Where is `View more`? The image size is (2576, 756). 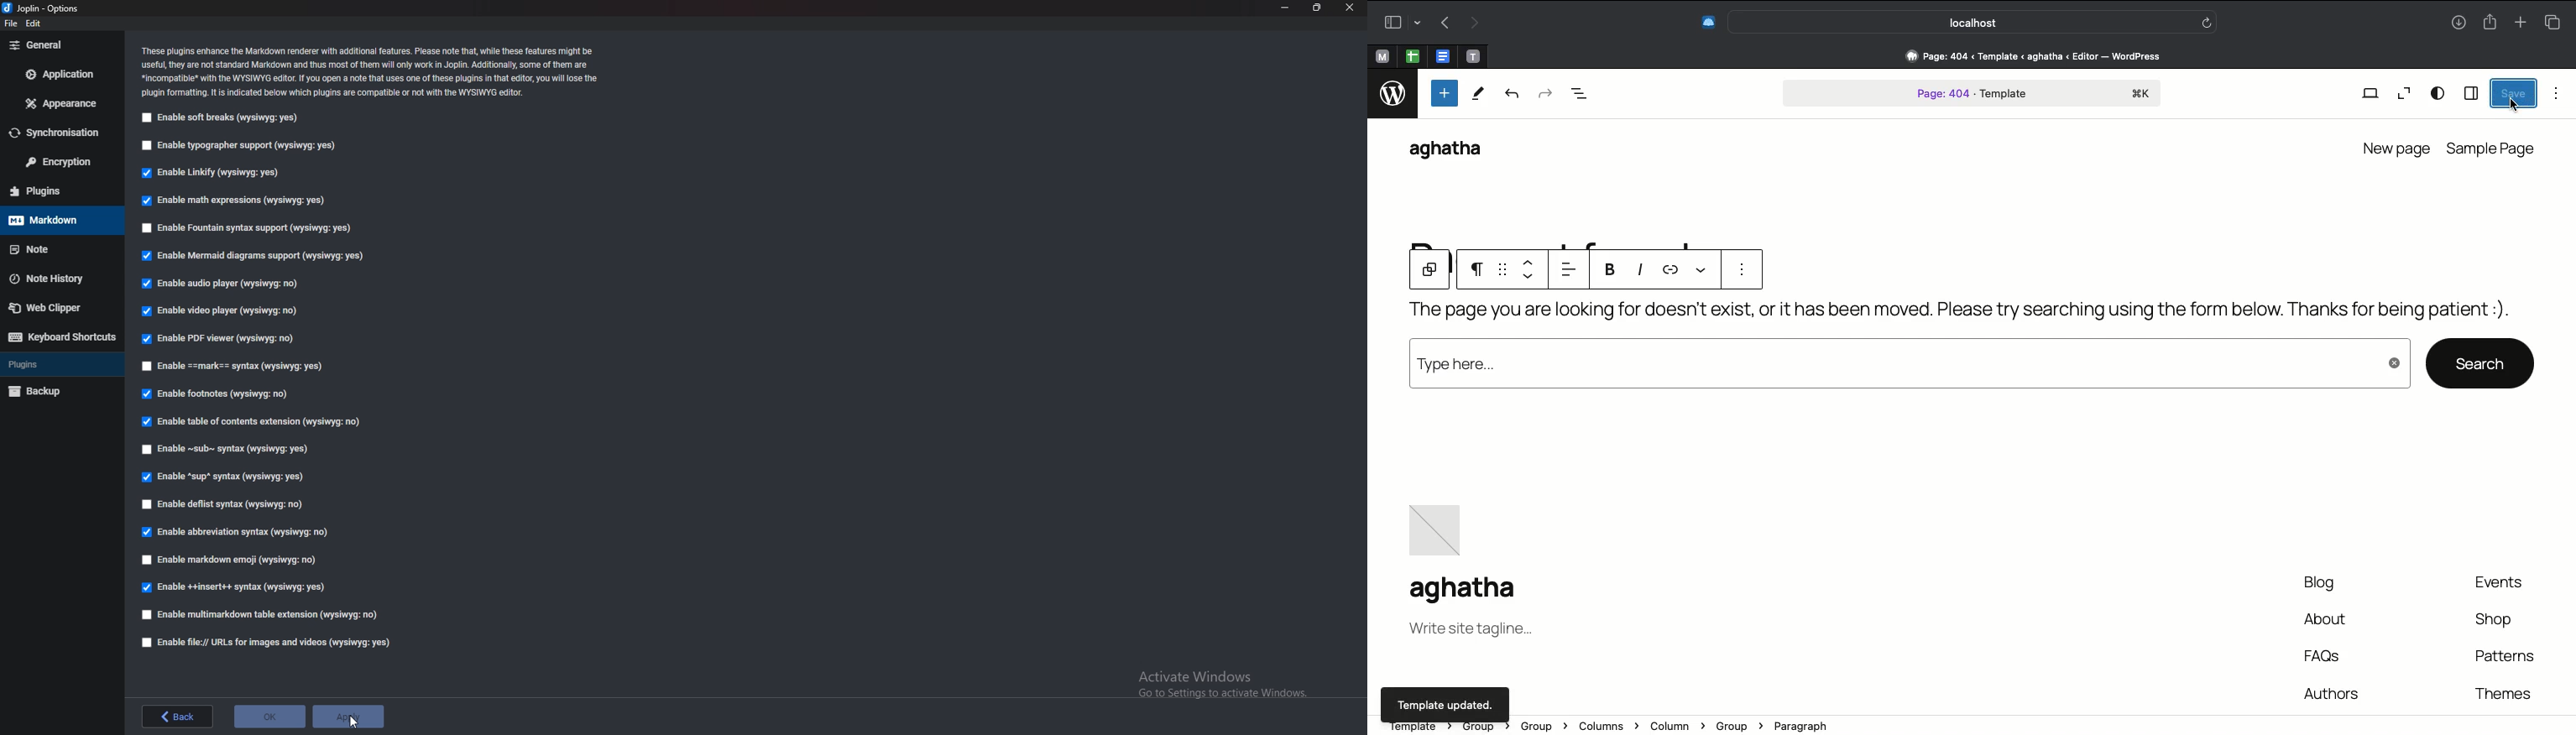
View more is located at coordinates (1699, 268).